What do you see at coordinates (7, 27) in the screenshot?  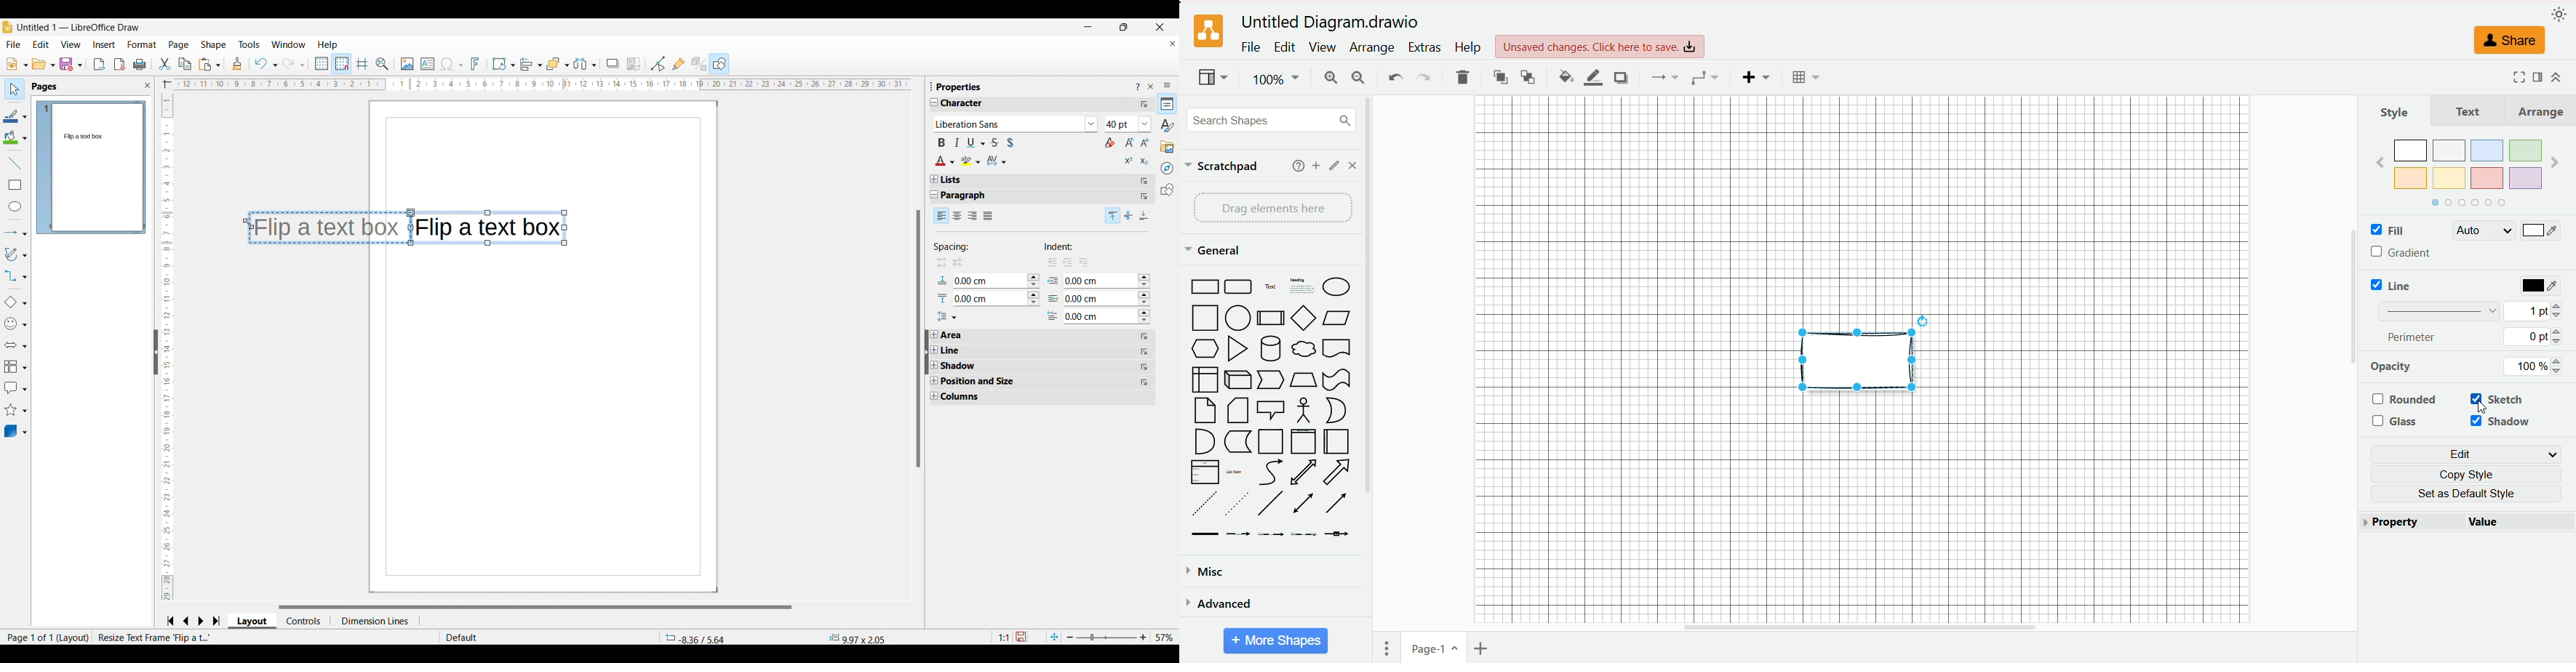 I see `Software logo` at bounding box center [7, 27].